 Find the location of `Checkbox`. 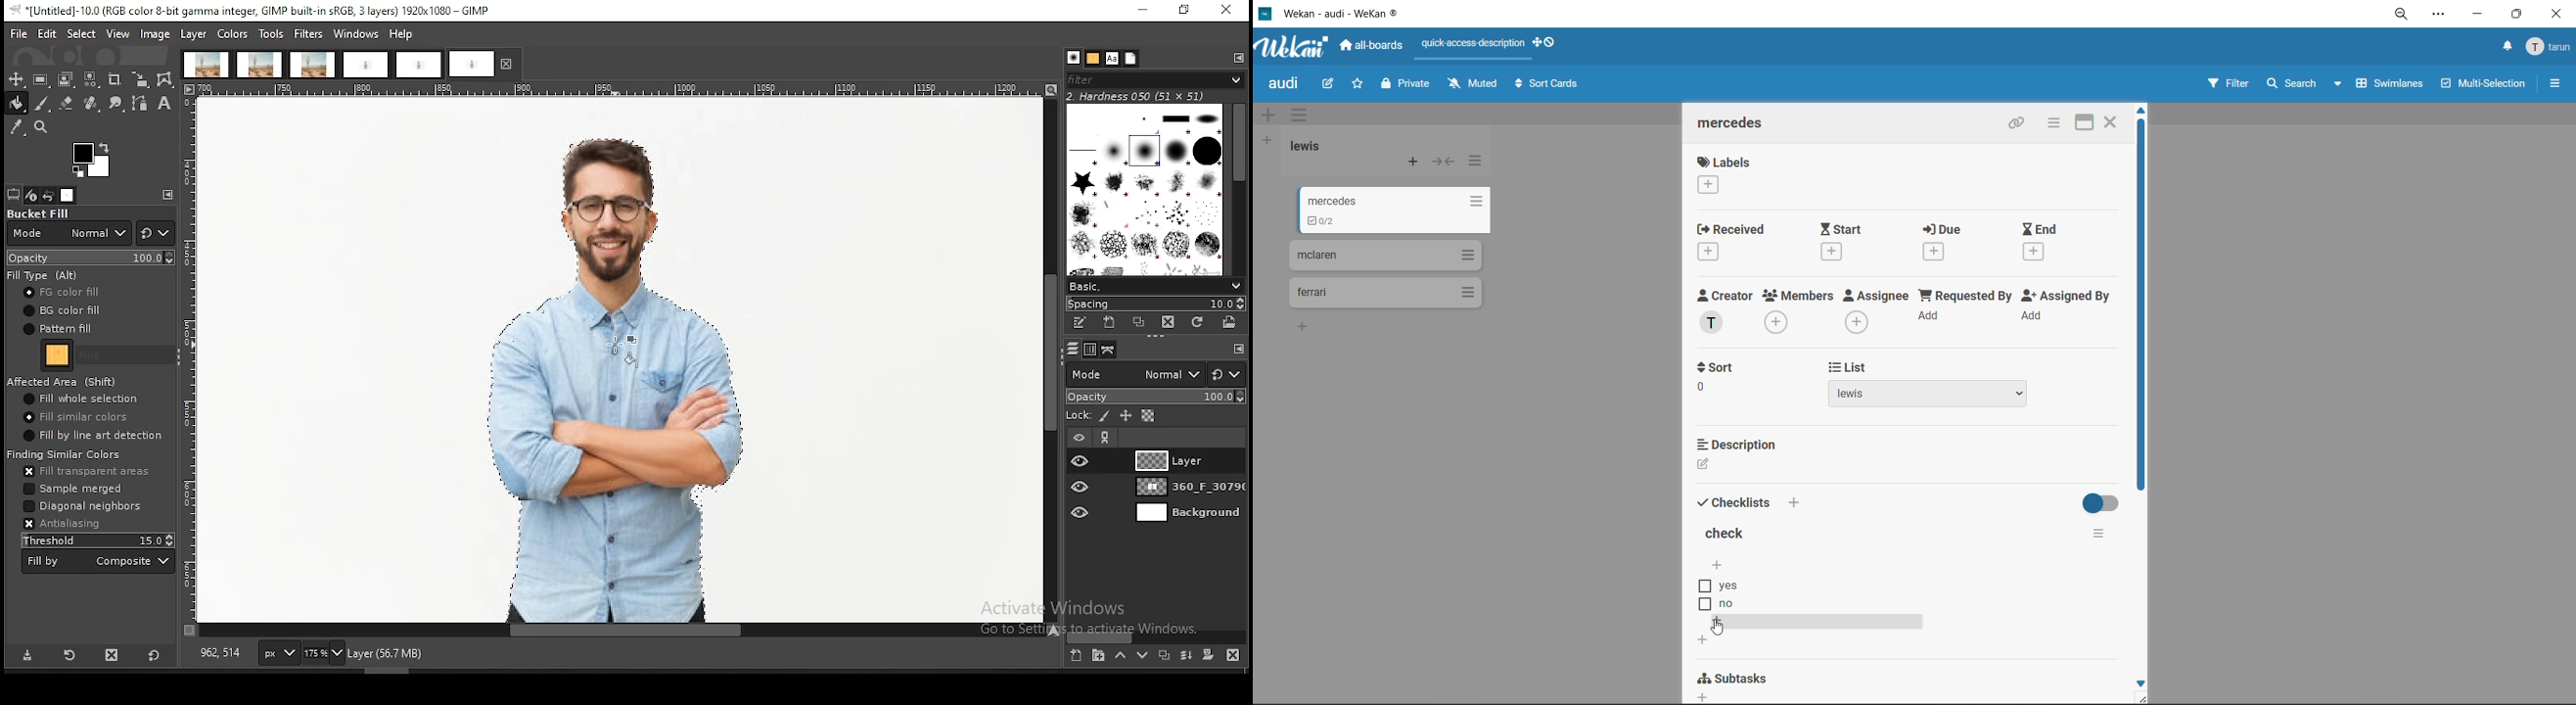

Checkbox is located at coordinates (1702, 604).